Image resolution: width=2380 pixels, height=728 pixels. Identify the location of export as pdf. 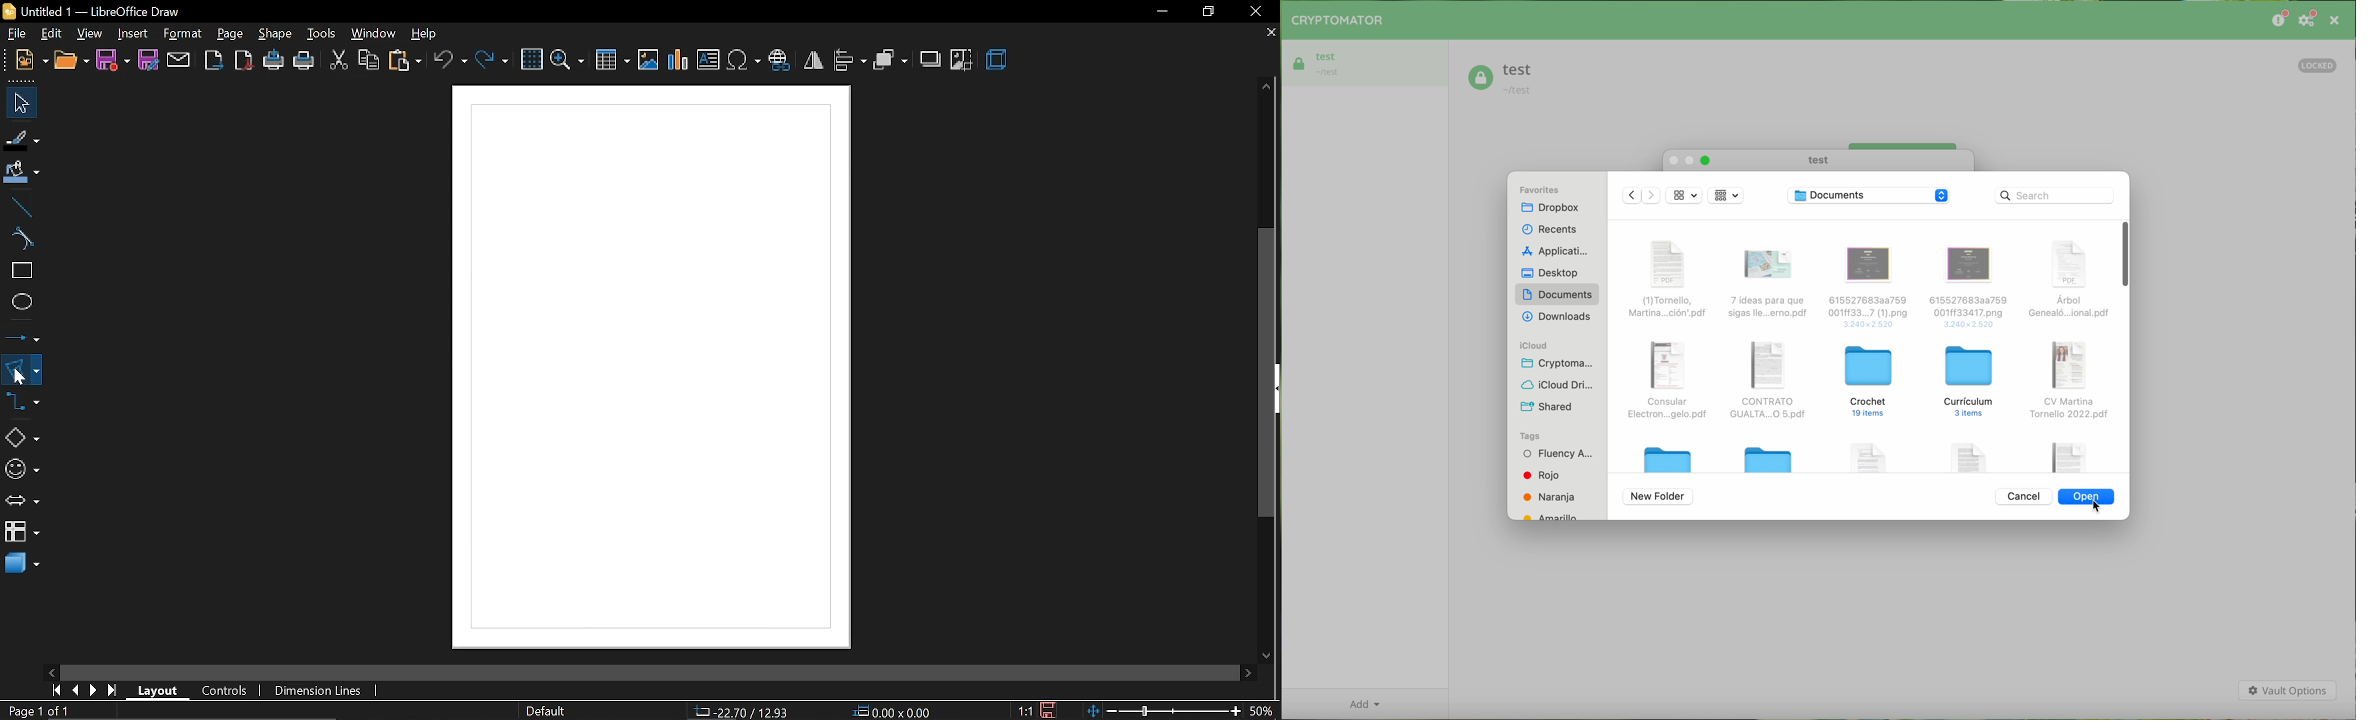
(245, 61).